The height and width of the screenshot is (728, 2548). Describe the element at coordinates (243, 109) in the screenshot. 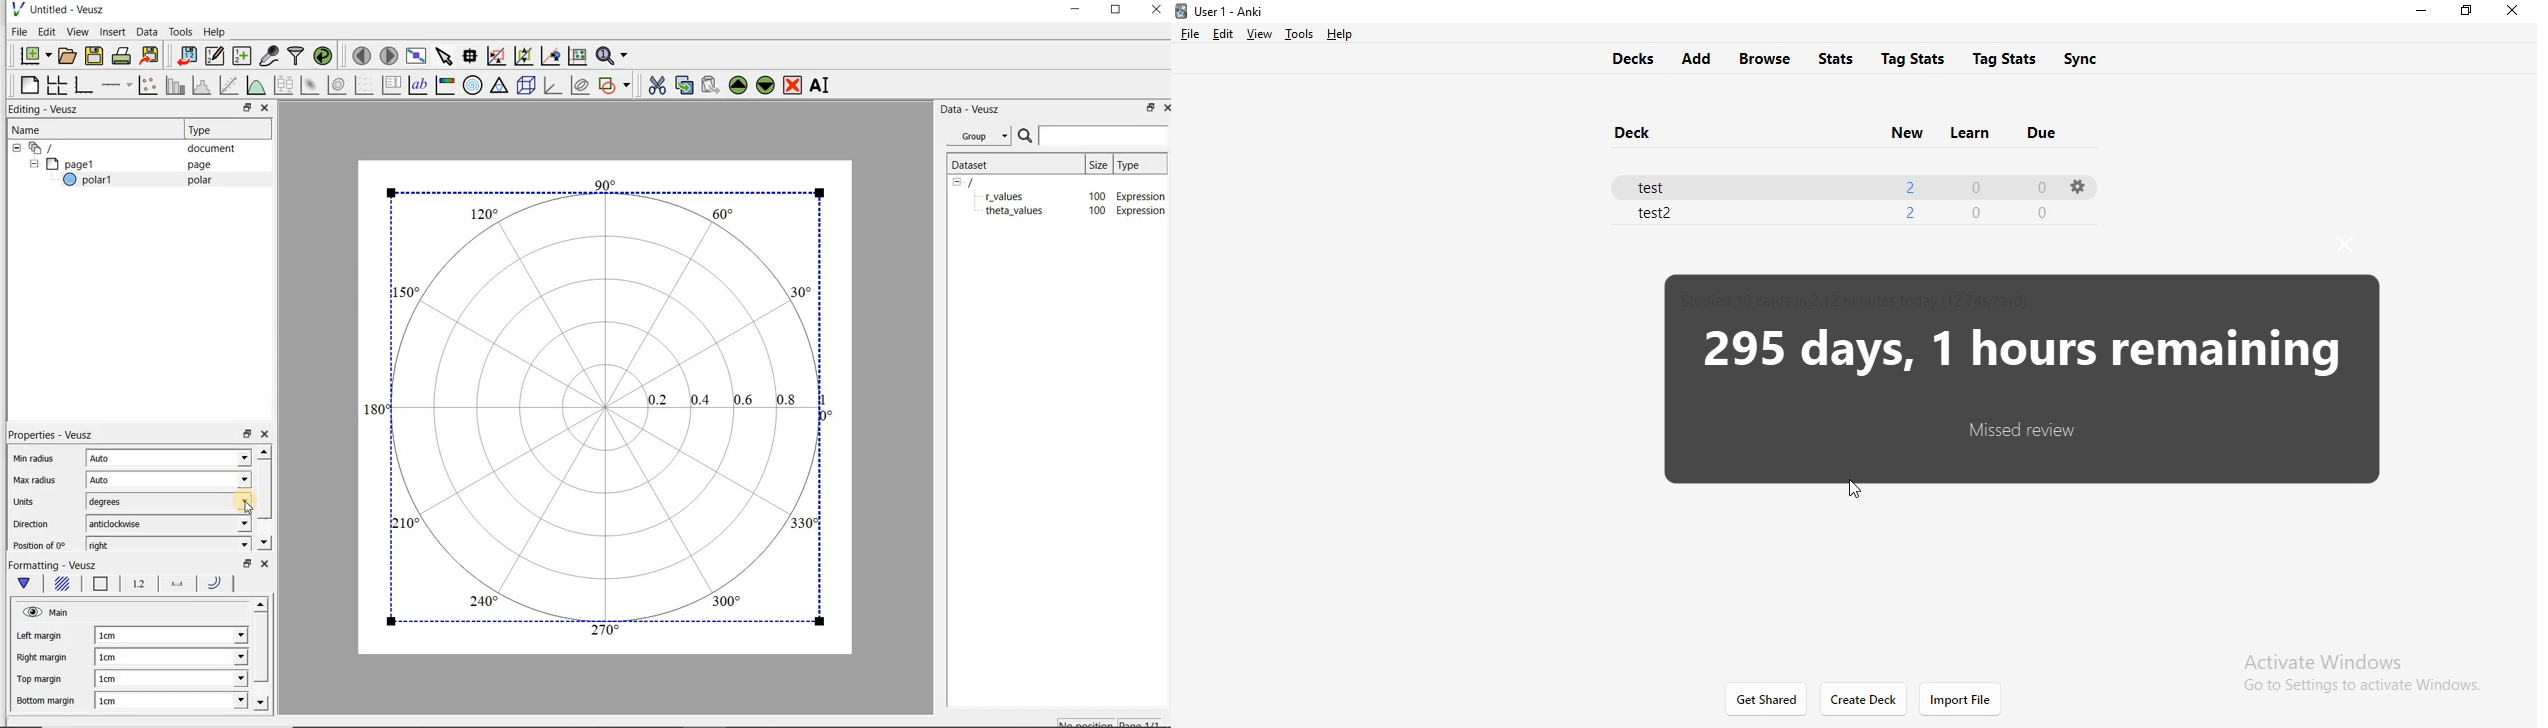

I see `restore down` at that location.